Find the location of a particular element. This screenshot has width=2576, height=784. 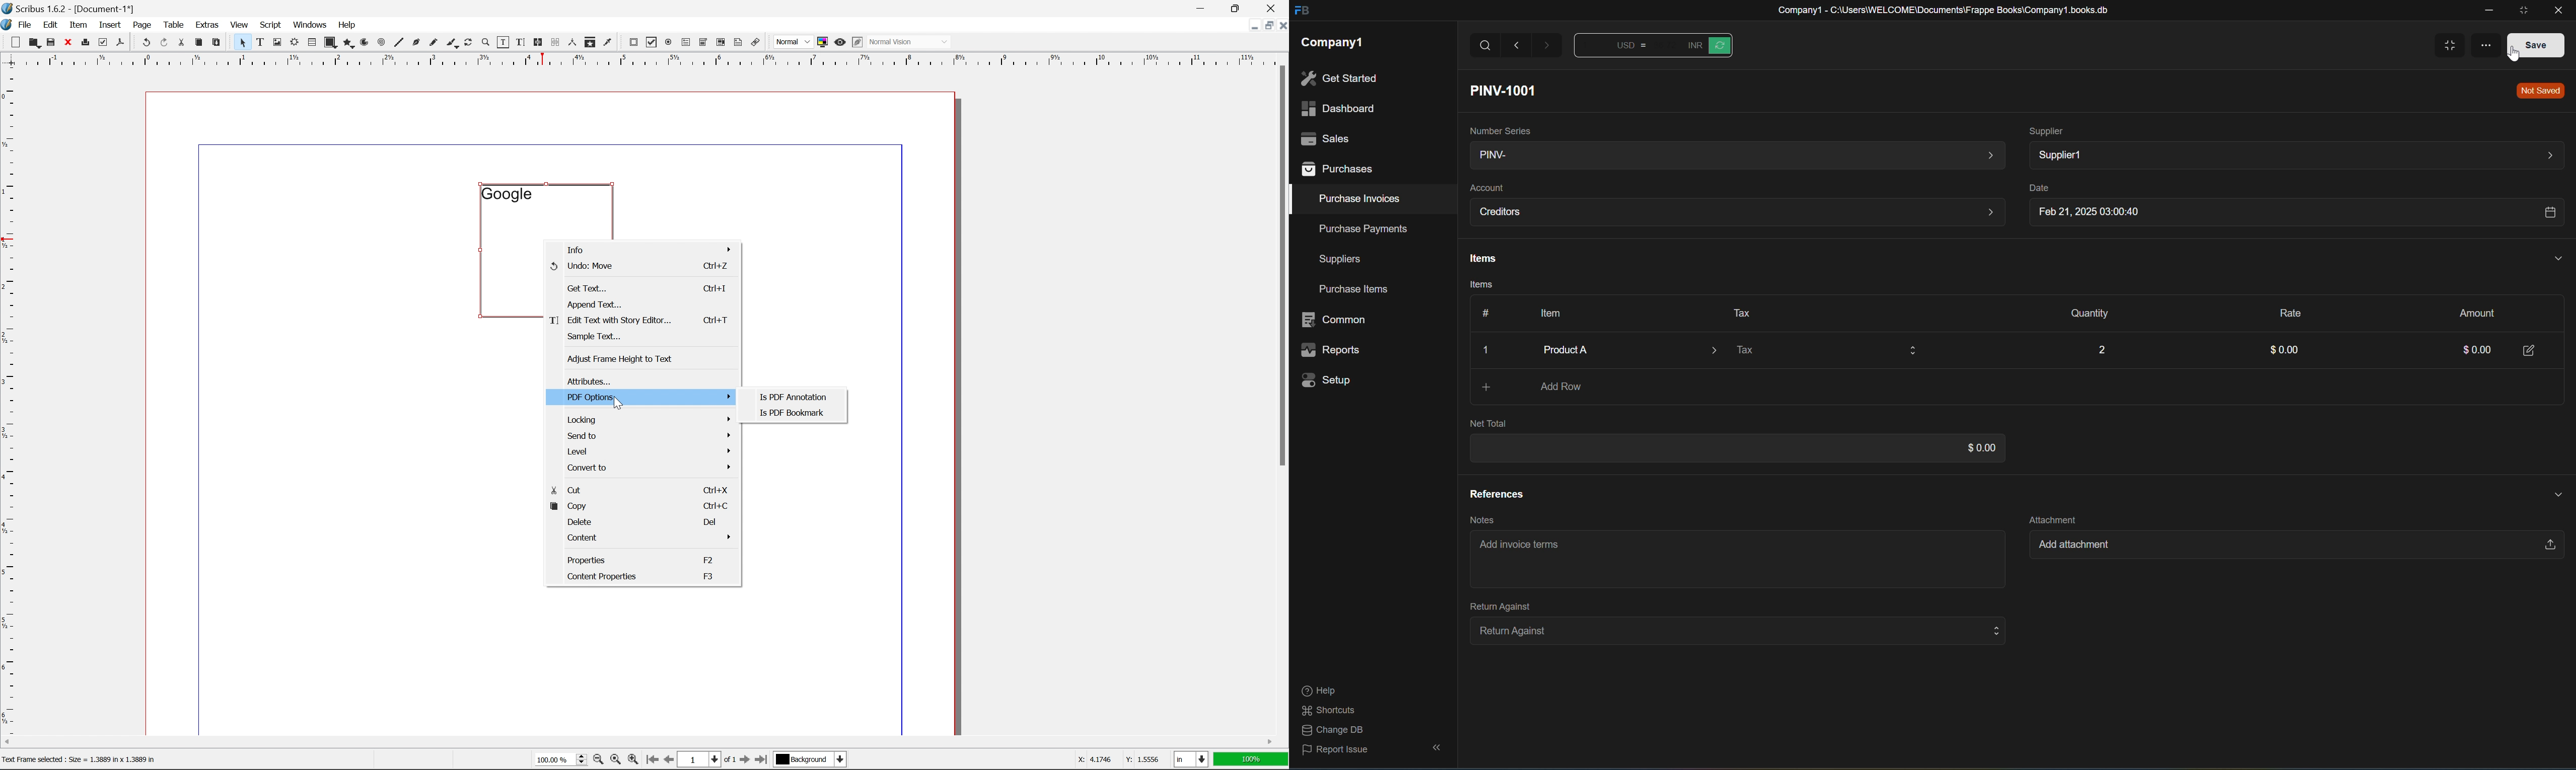

dashboard is located at coordinates (1336, 109).